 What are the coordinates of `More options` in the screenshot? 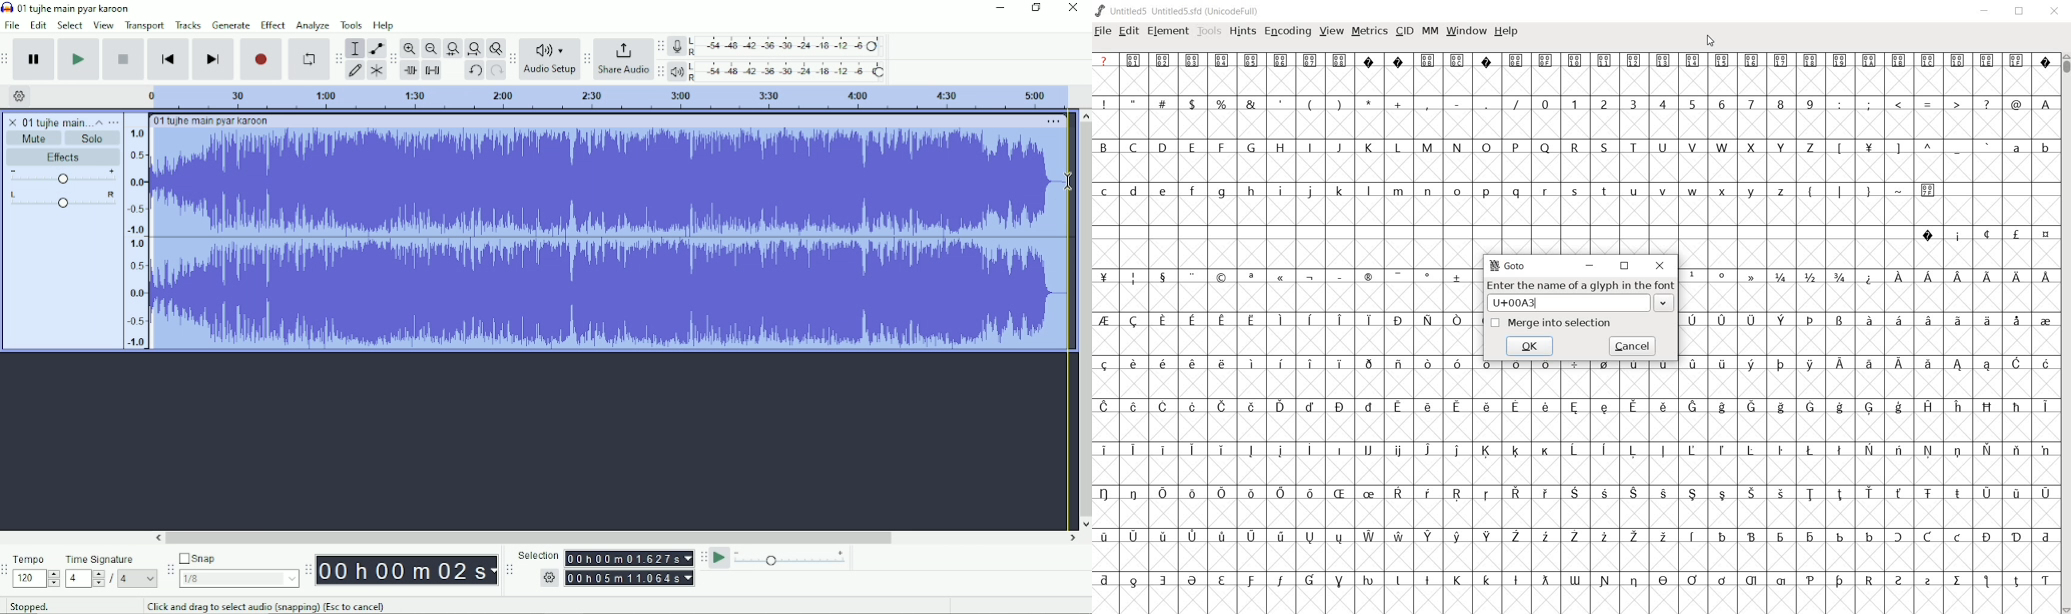 It's located at (1054, 122).